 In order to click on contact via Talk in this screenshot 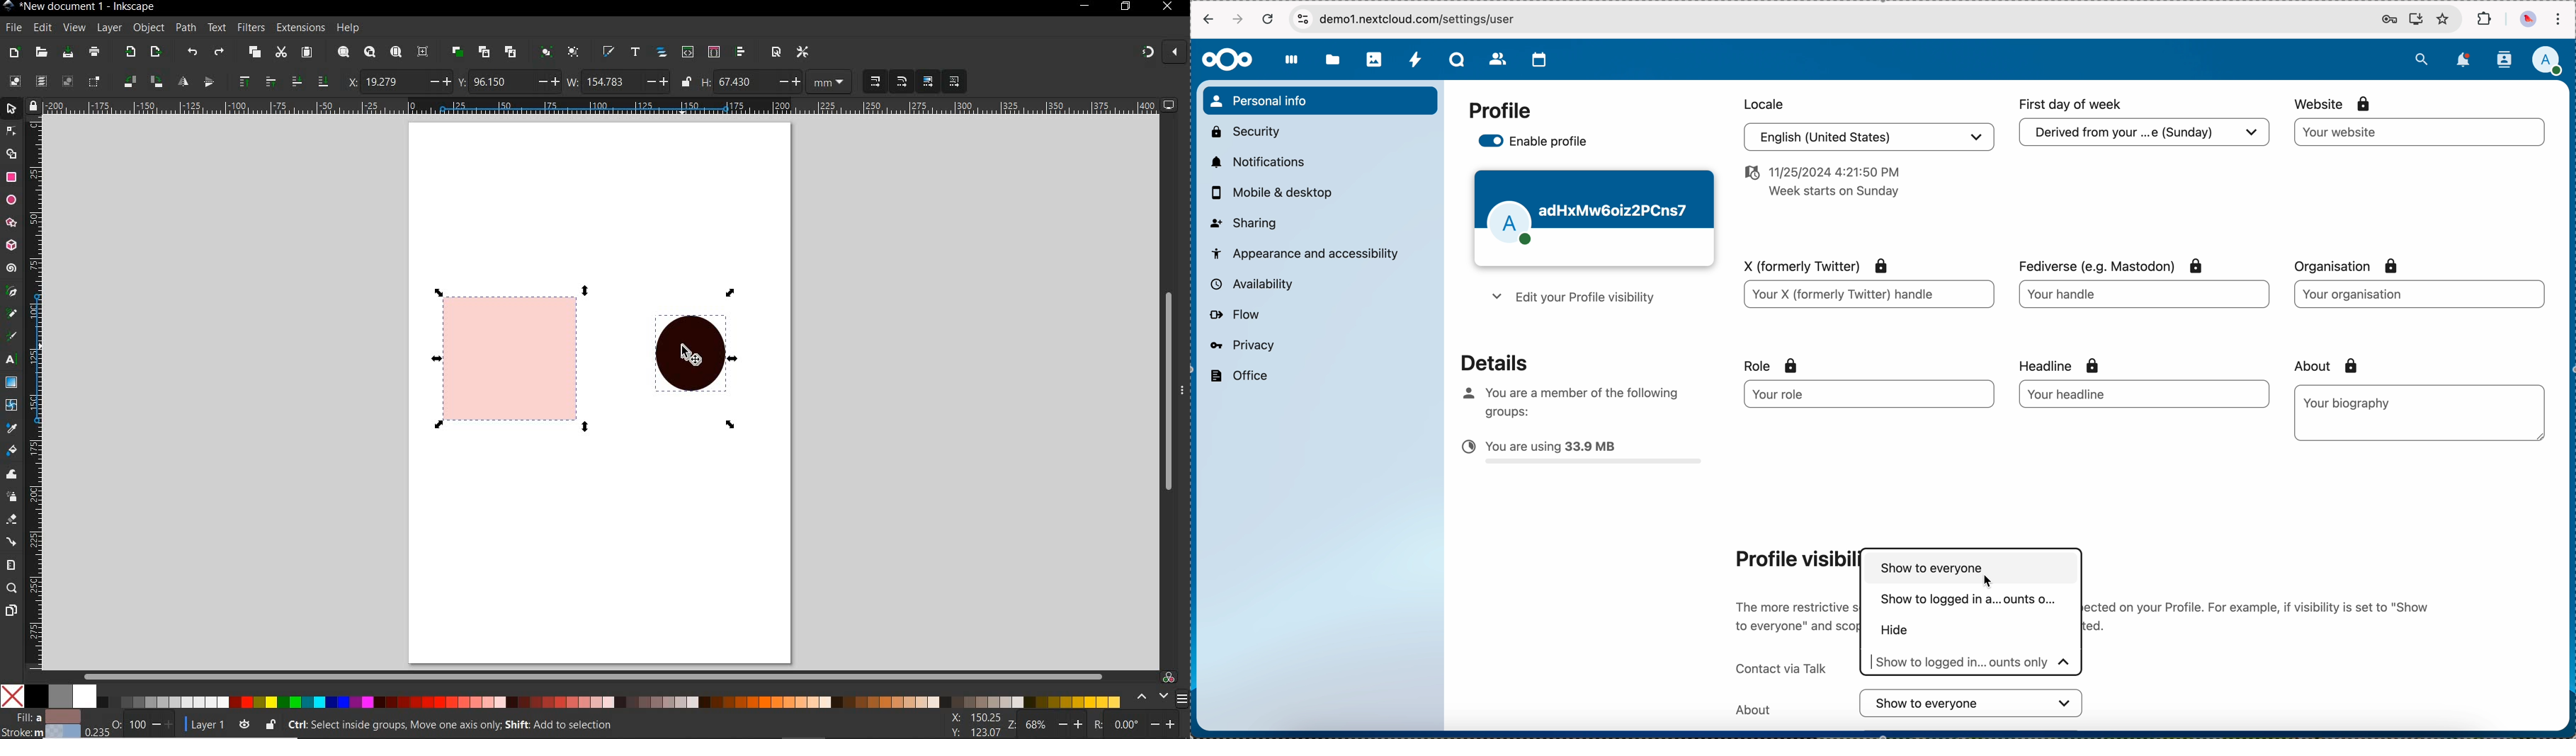, I will do `click(1778, 663)`.